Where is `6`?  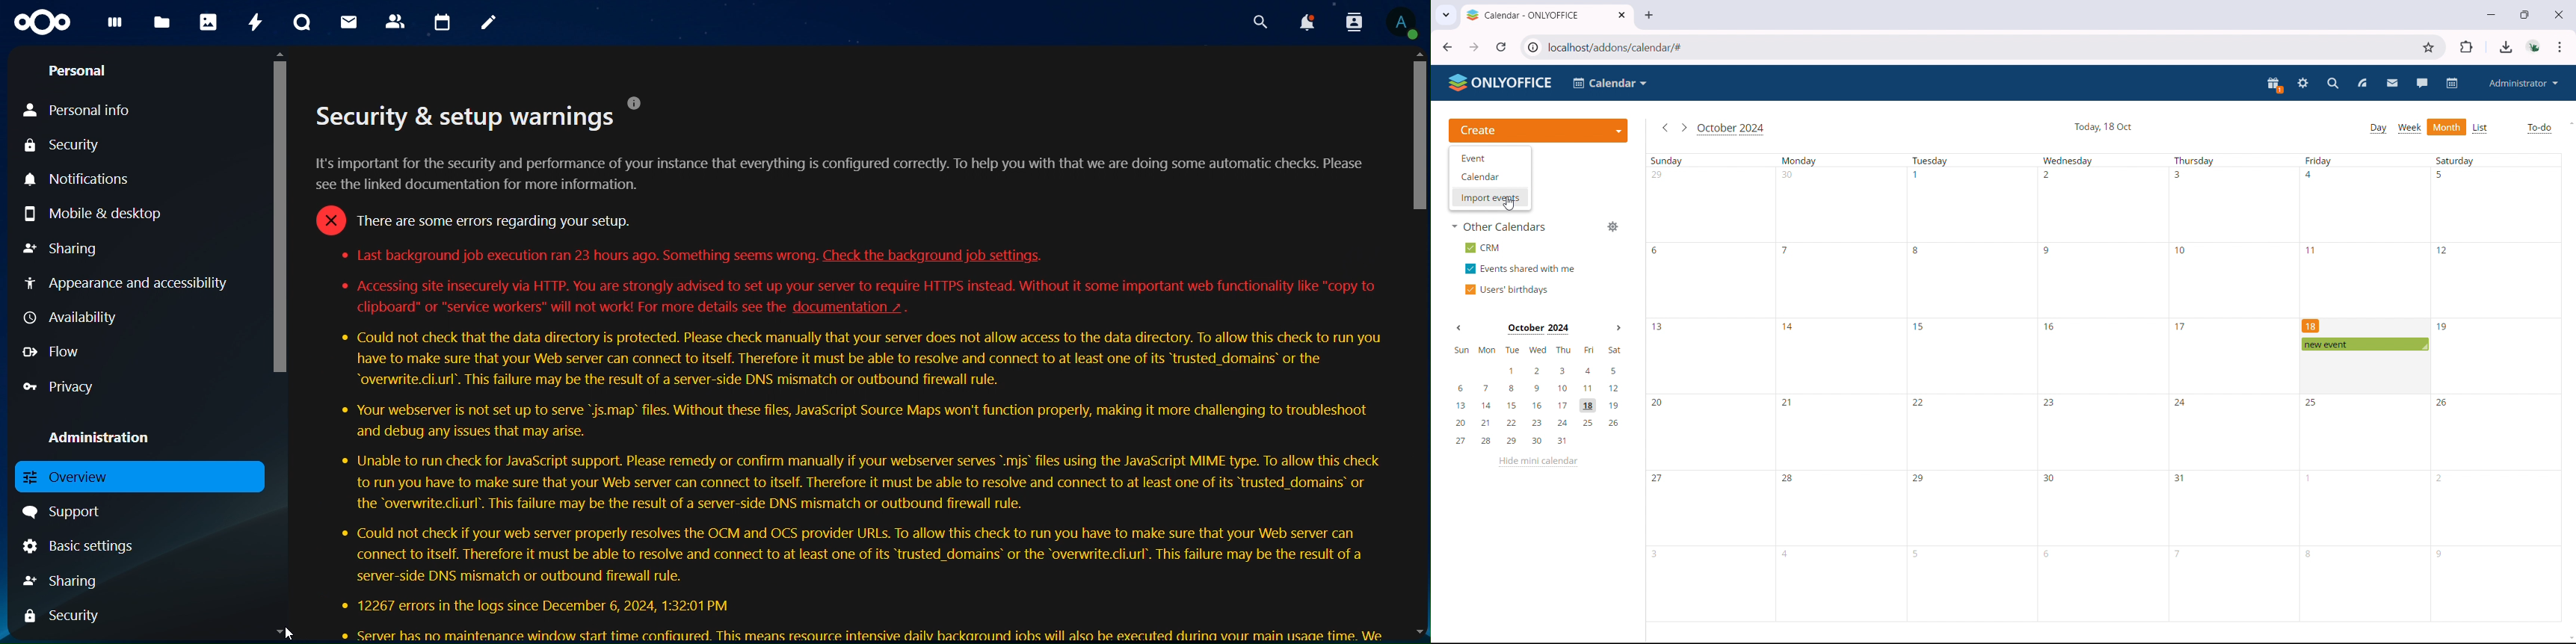 6 is located at coordinates (1656, 250).